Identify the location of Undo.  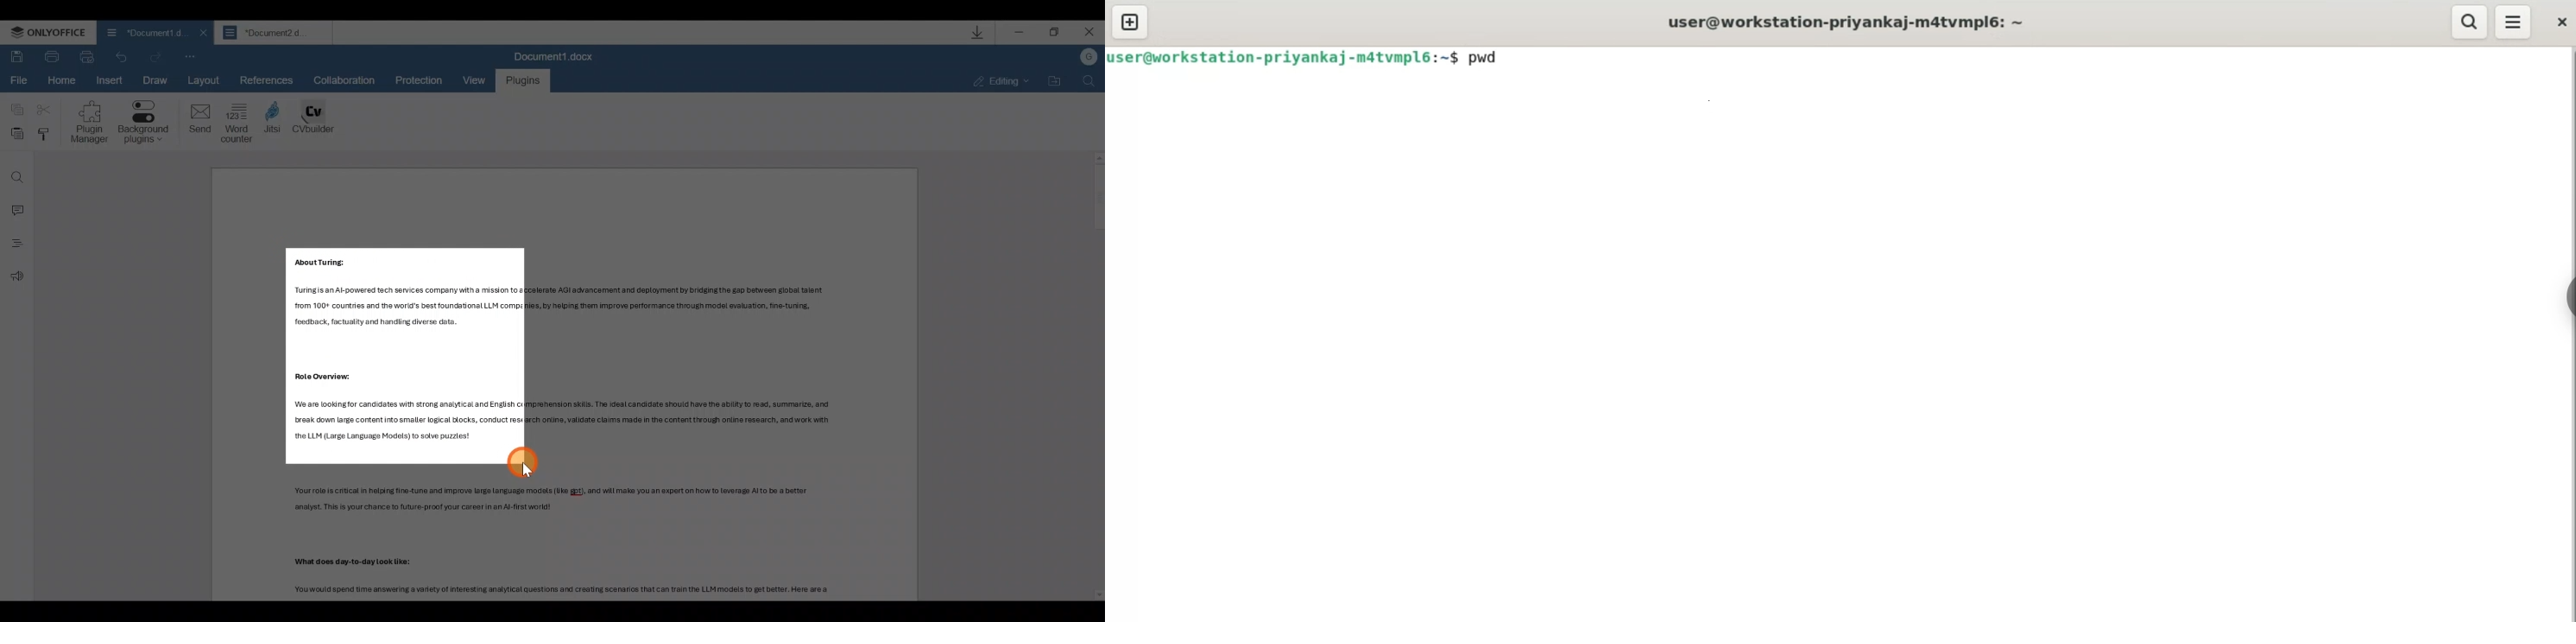
(156, 54).